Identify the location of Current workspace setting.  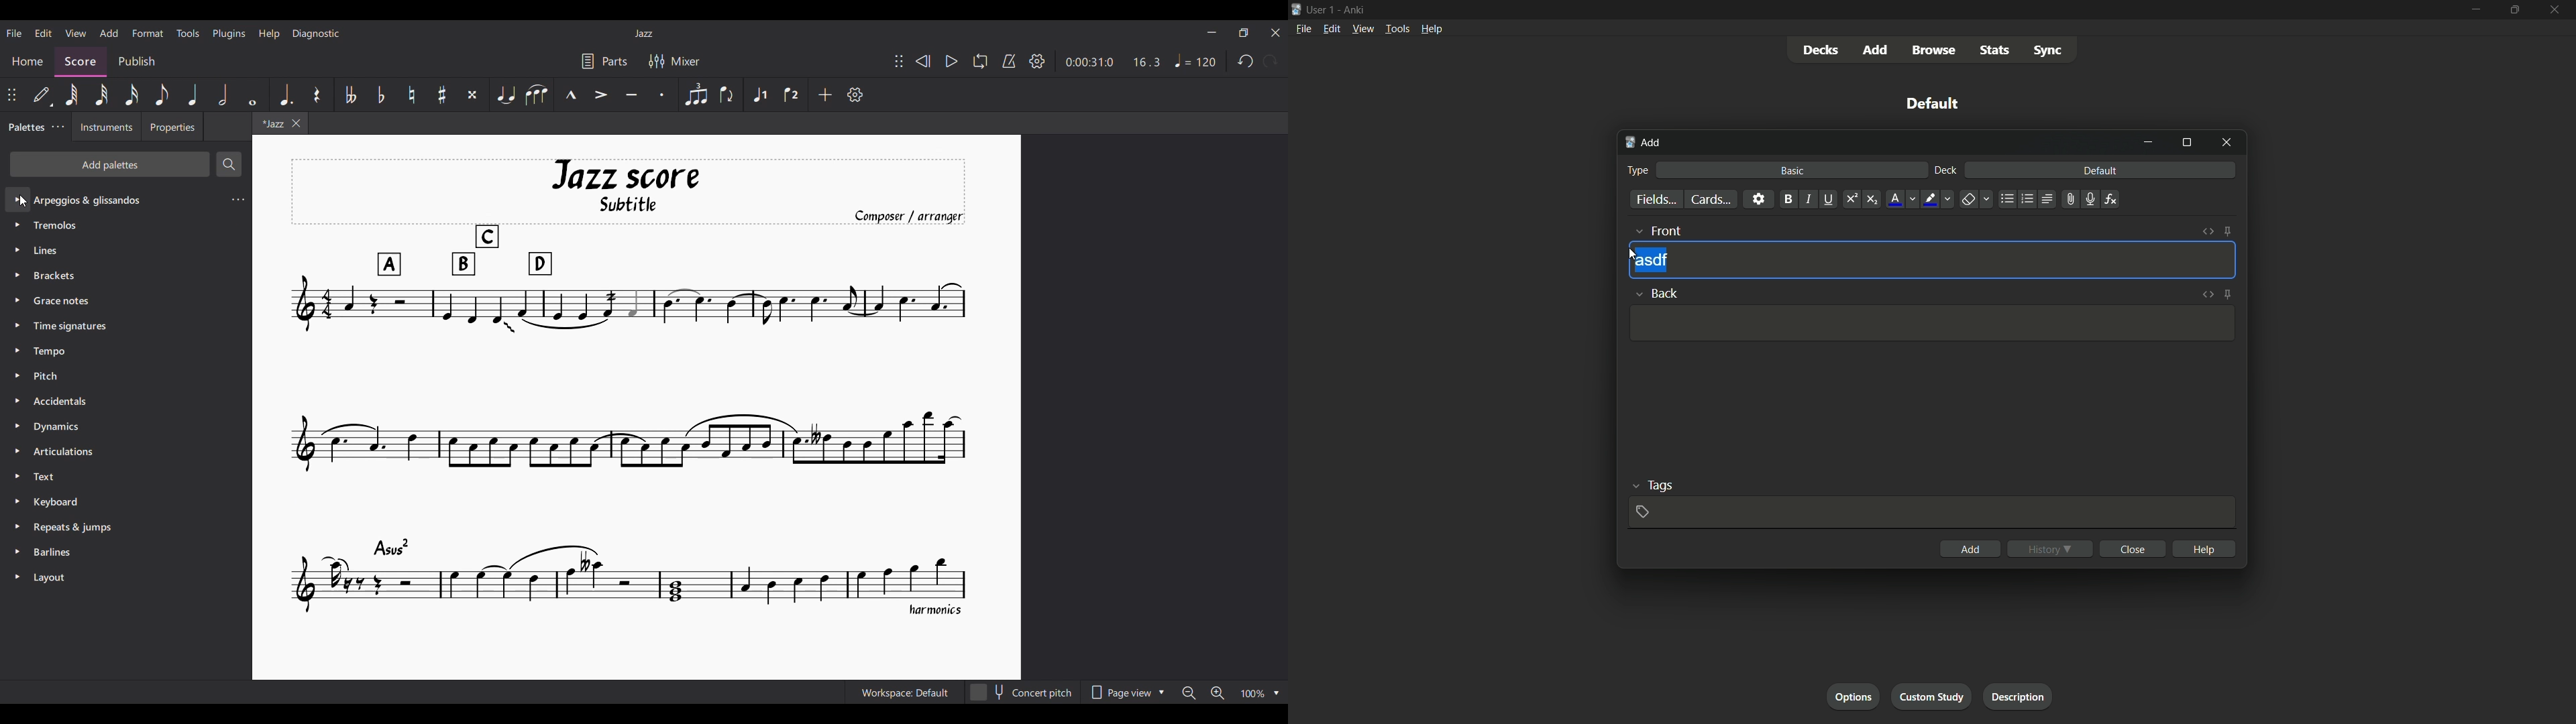
(905, 692).